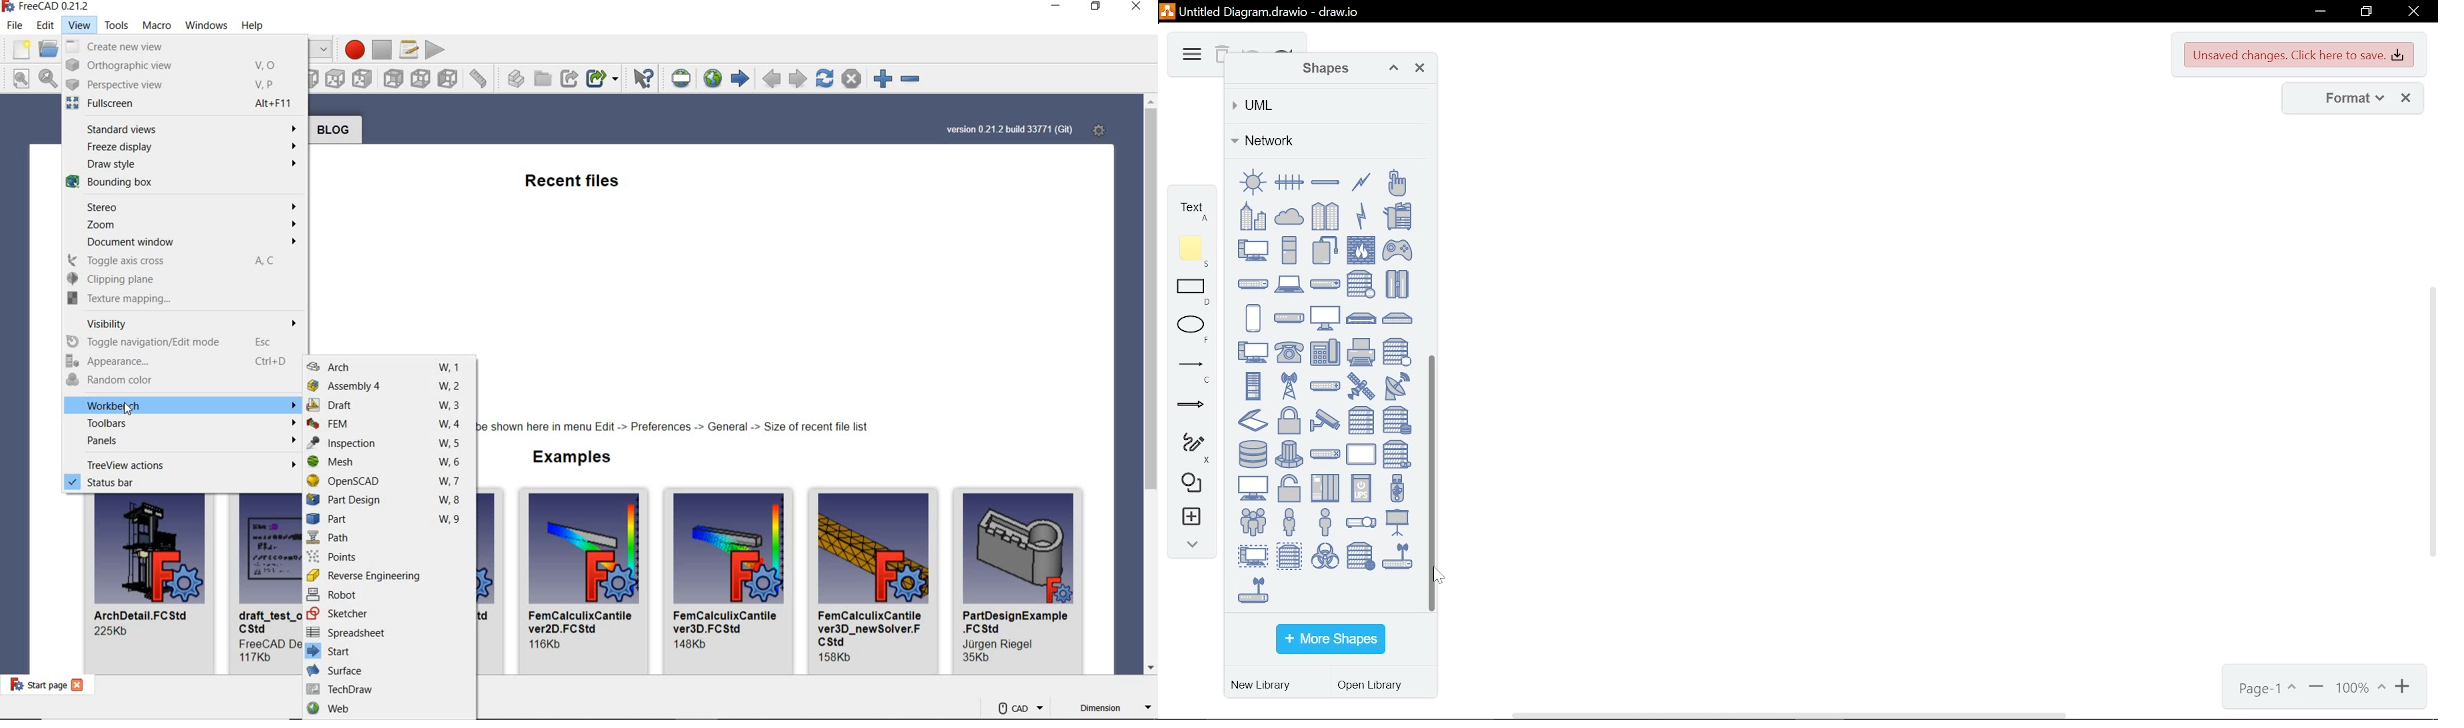 The height and width of the screenshot is (728, 2464). I want to click on users, so click(1253, 521).